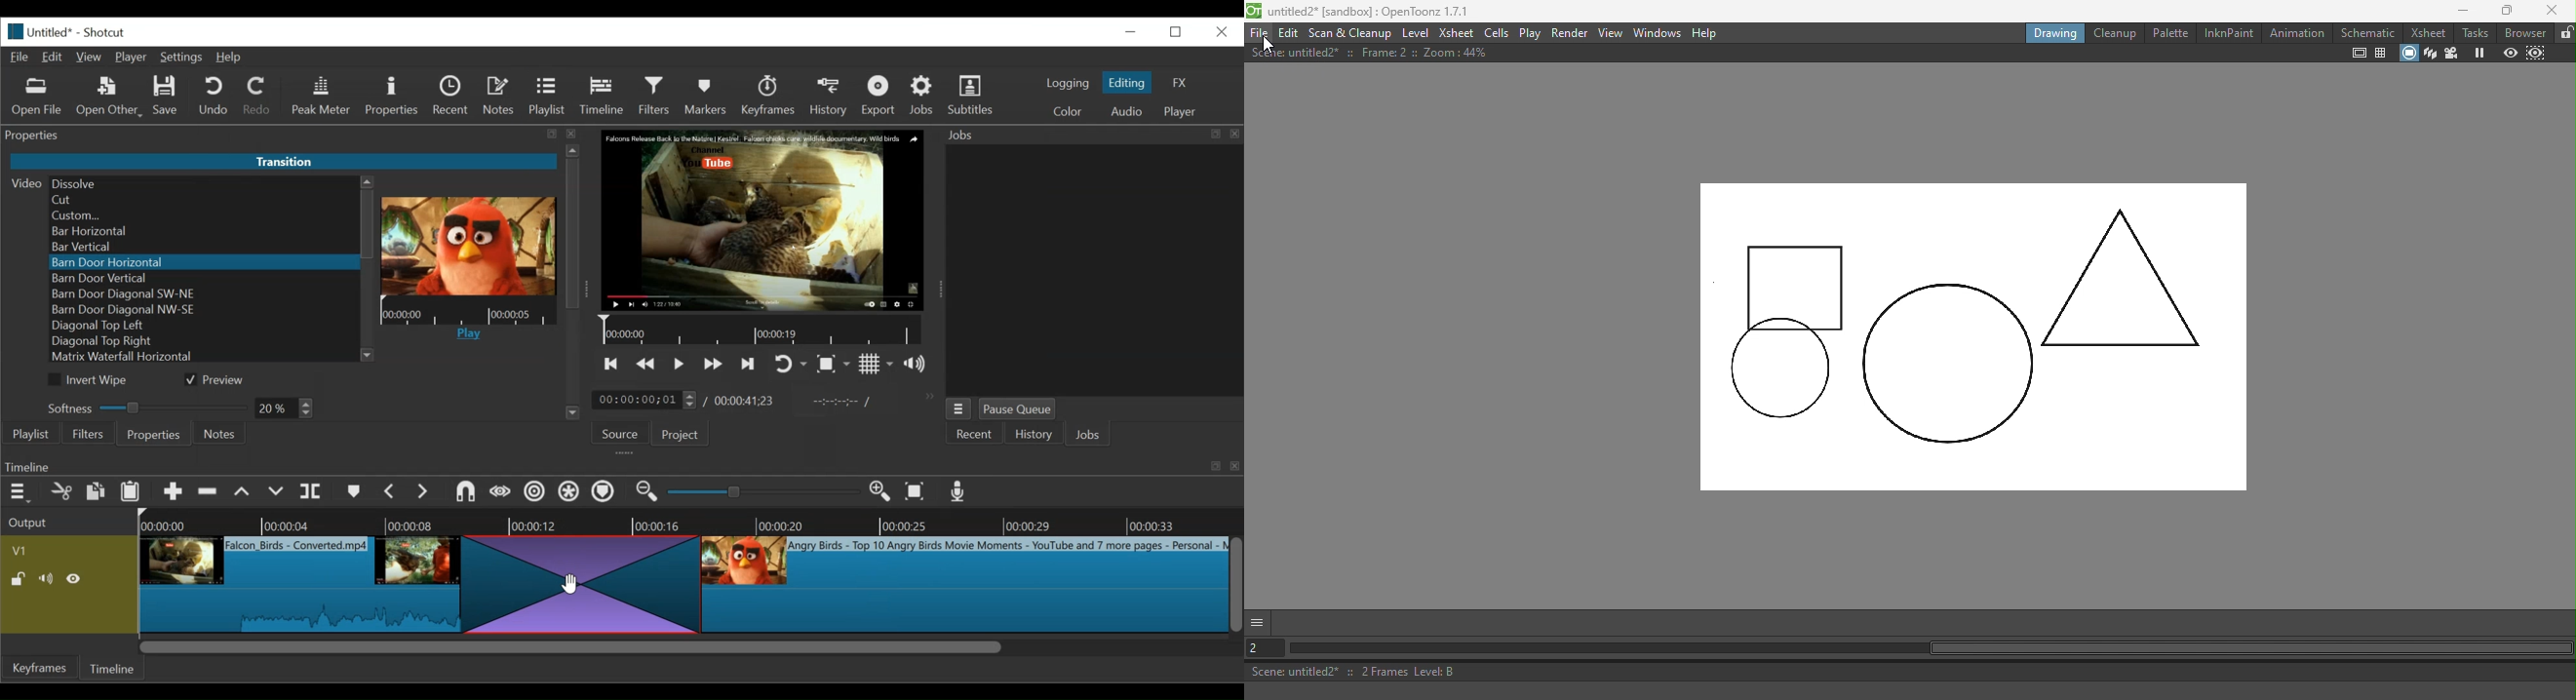 The width and height of the screenshot is (2576, 700). I want to click on Snap, so click(466, 493).